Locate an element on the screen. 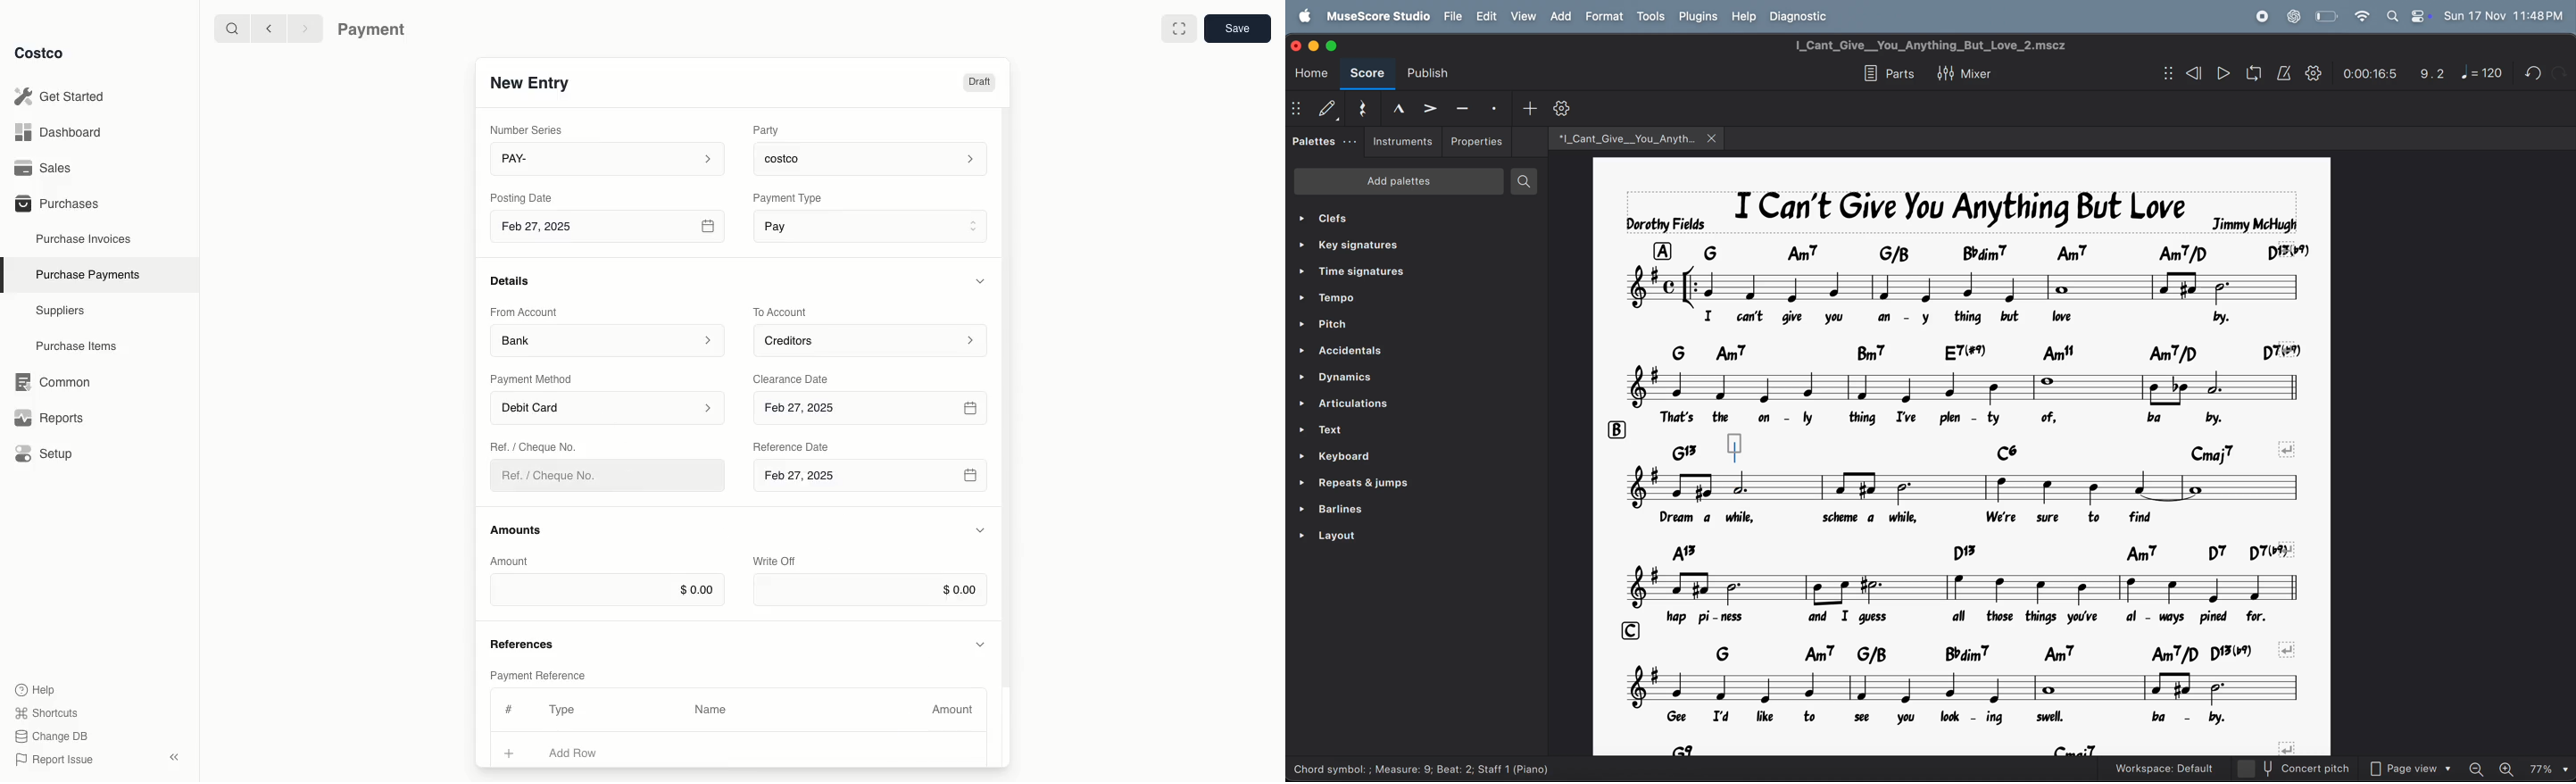  Ref. / Cheque No. is located at coordinates (556, 476).